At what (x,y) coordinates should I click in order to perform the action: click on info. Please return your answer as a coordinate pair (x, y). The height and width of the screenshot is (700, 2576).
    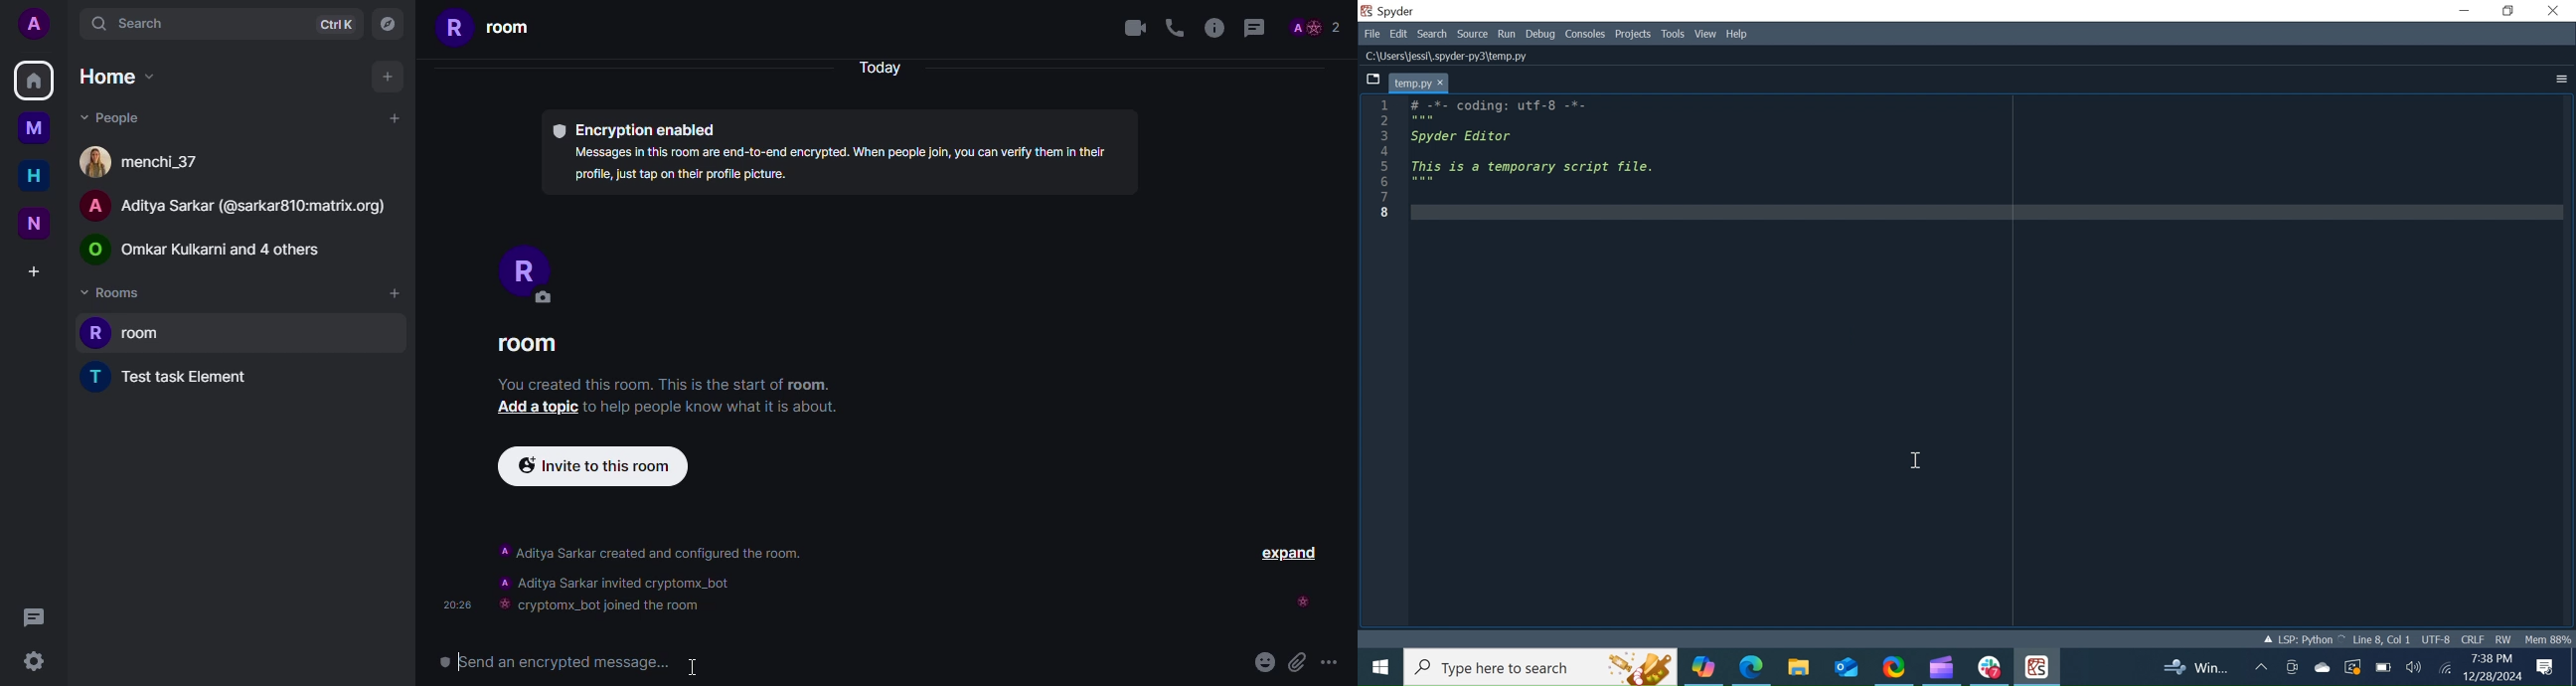
    Looking at the image, I should click on (1215, 28).